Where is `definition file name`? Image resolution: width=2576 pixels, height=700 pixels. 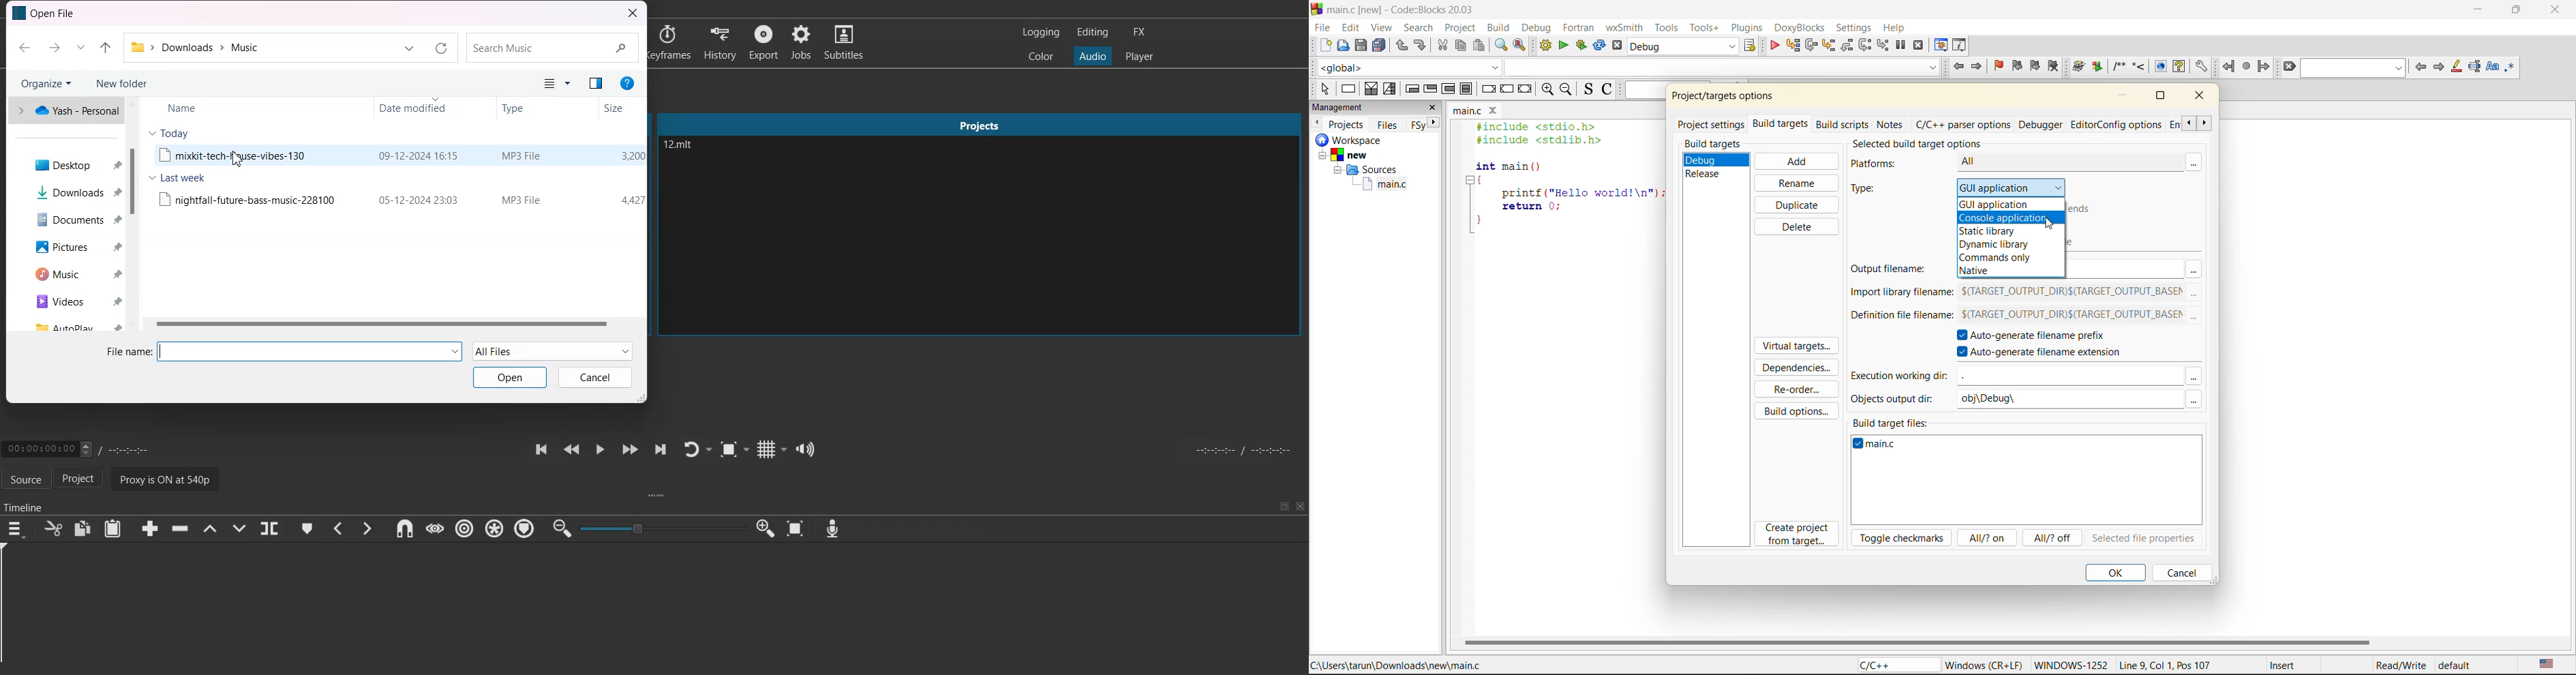 definition file name is located at coordinates (1898, 319).